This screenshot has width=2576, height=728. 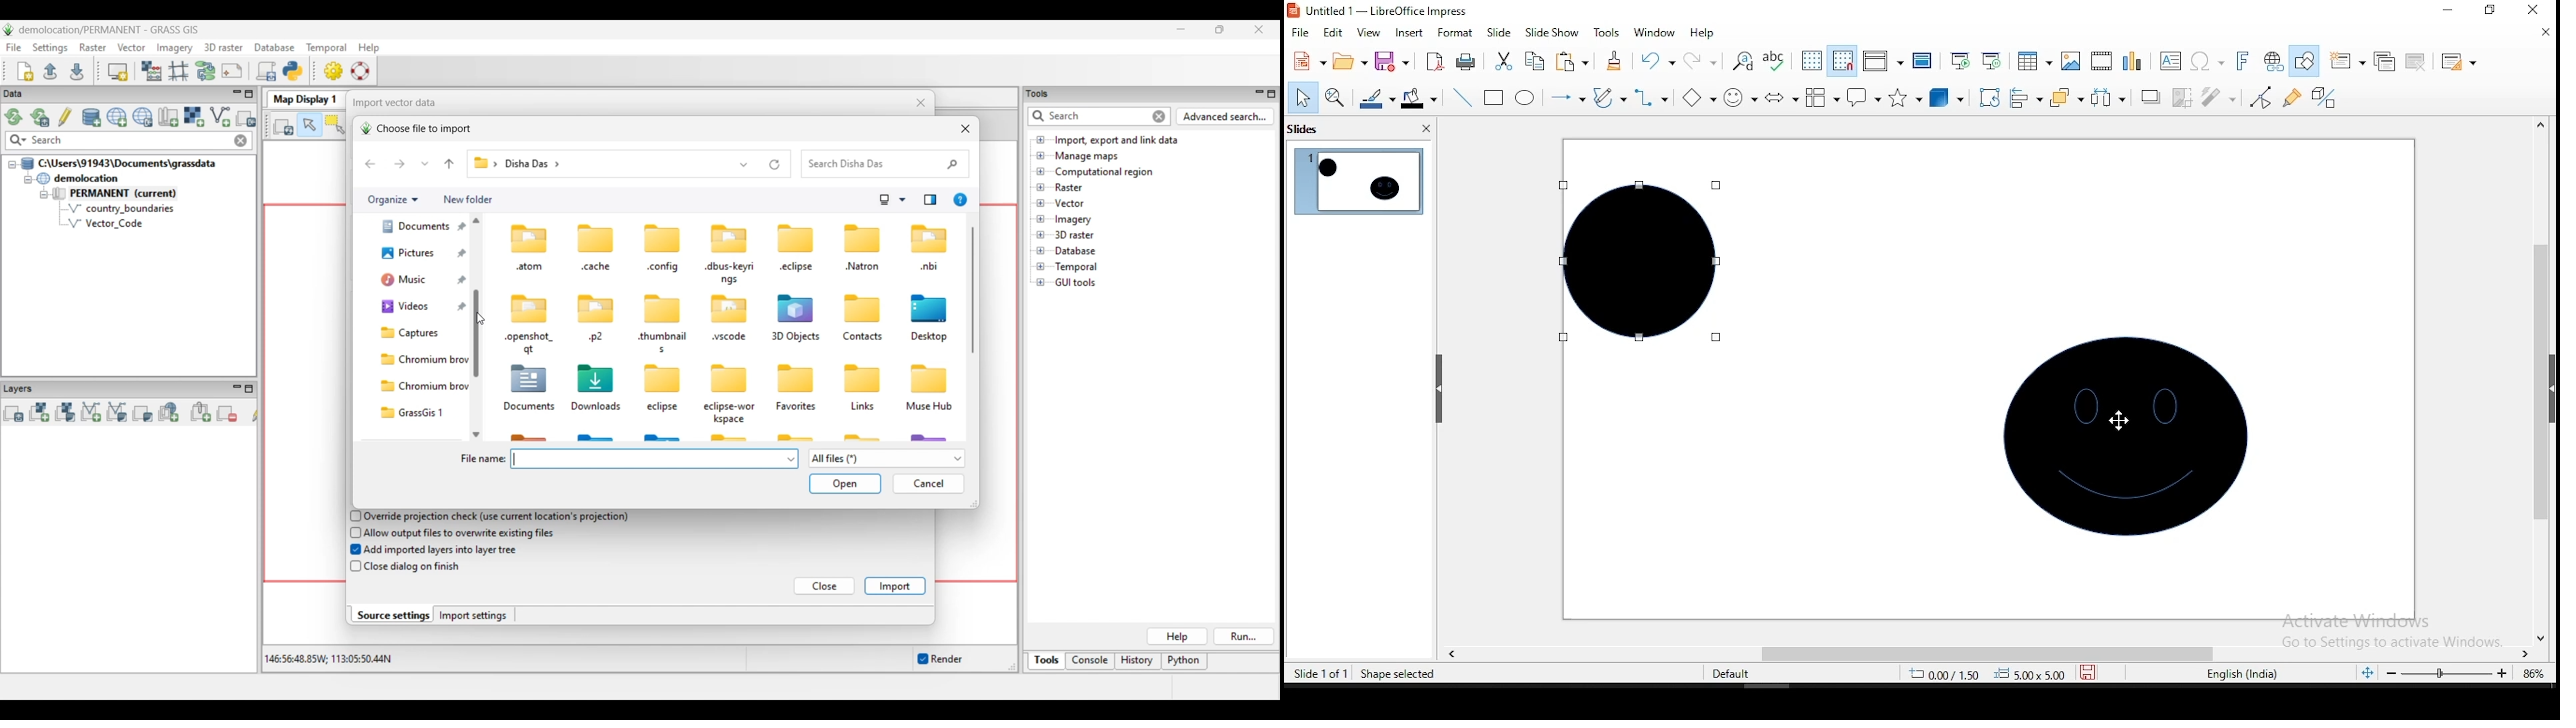 I want to click on insert fontwork text, so click(x=2244, y=60).